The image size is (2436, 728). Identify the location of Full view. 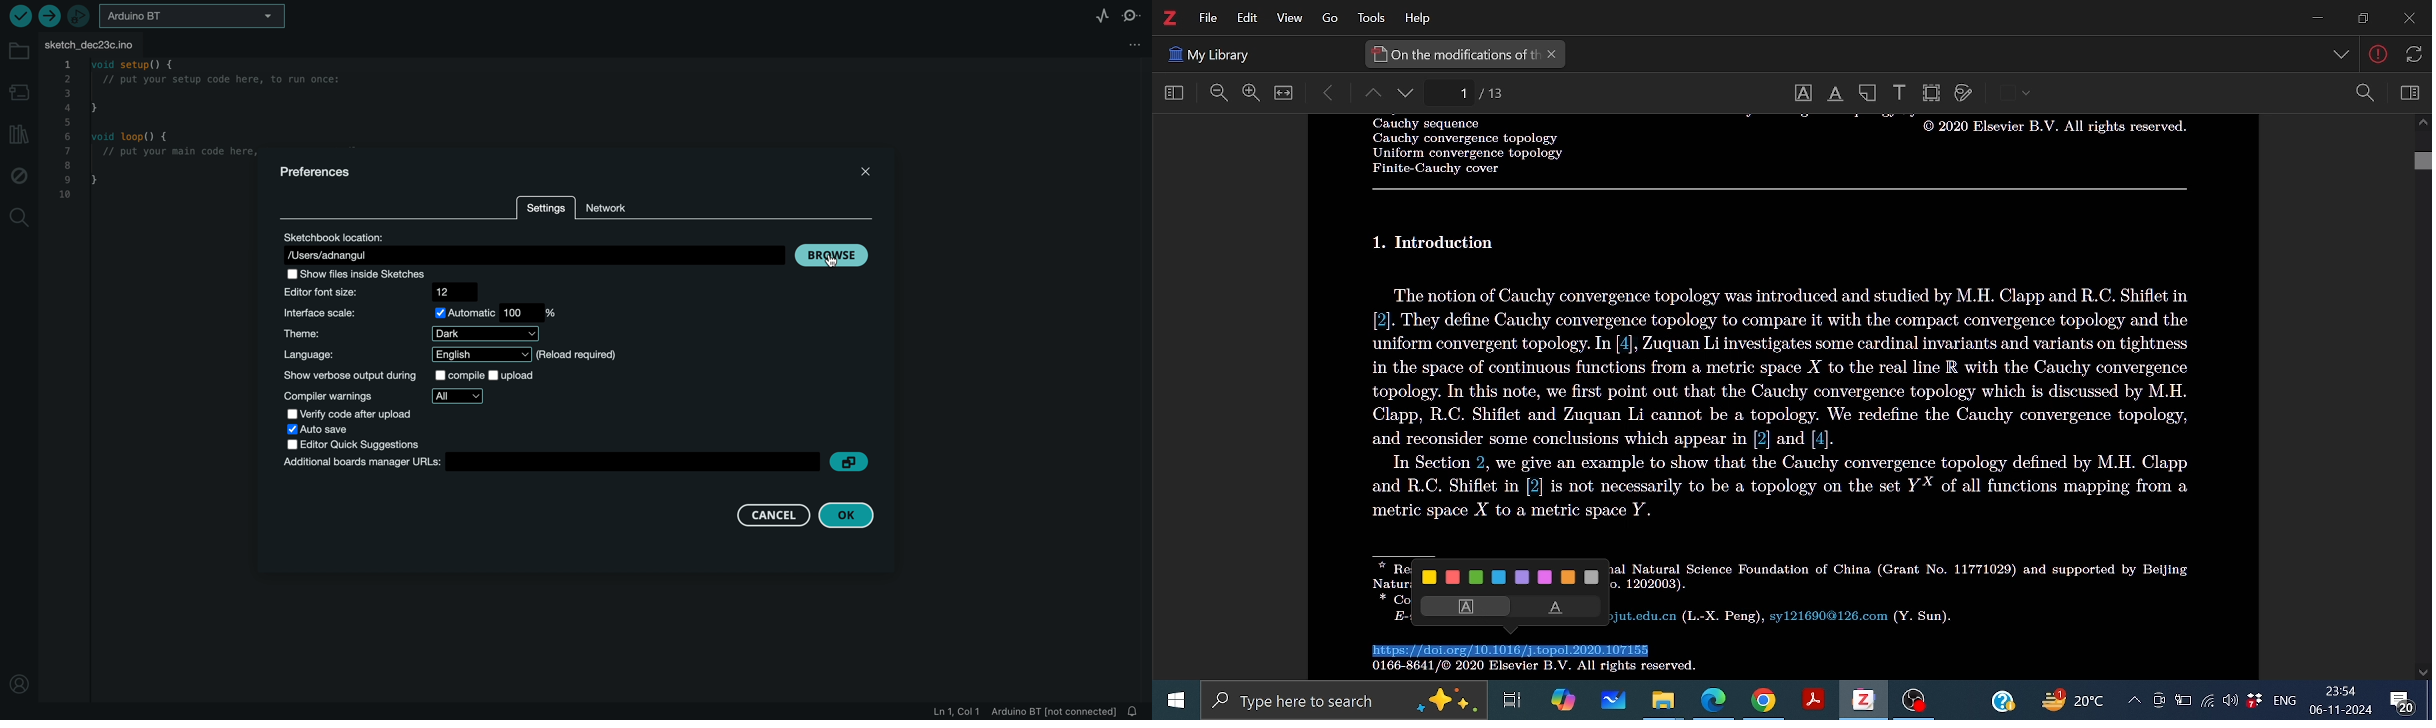
(1284, 93).